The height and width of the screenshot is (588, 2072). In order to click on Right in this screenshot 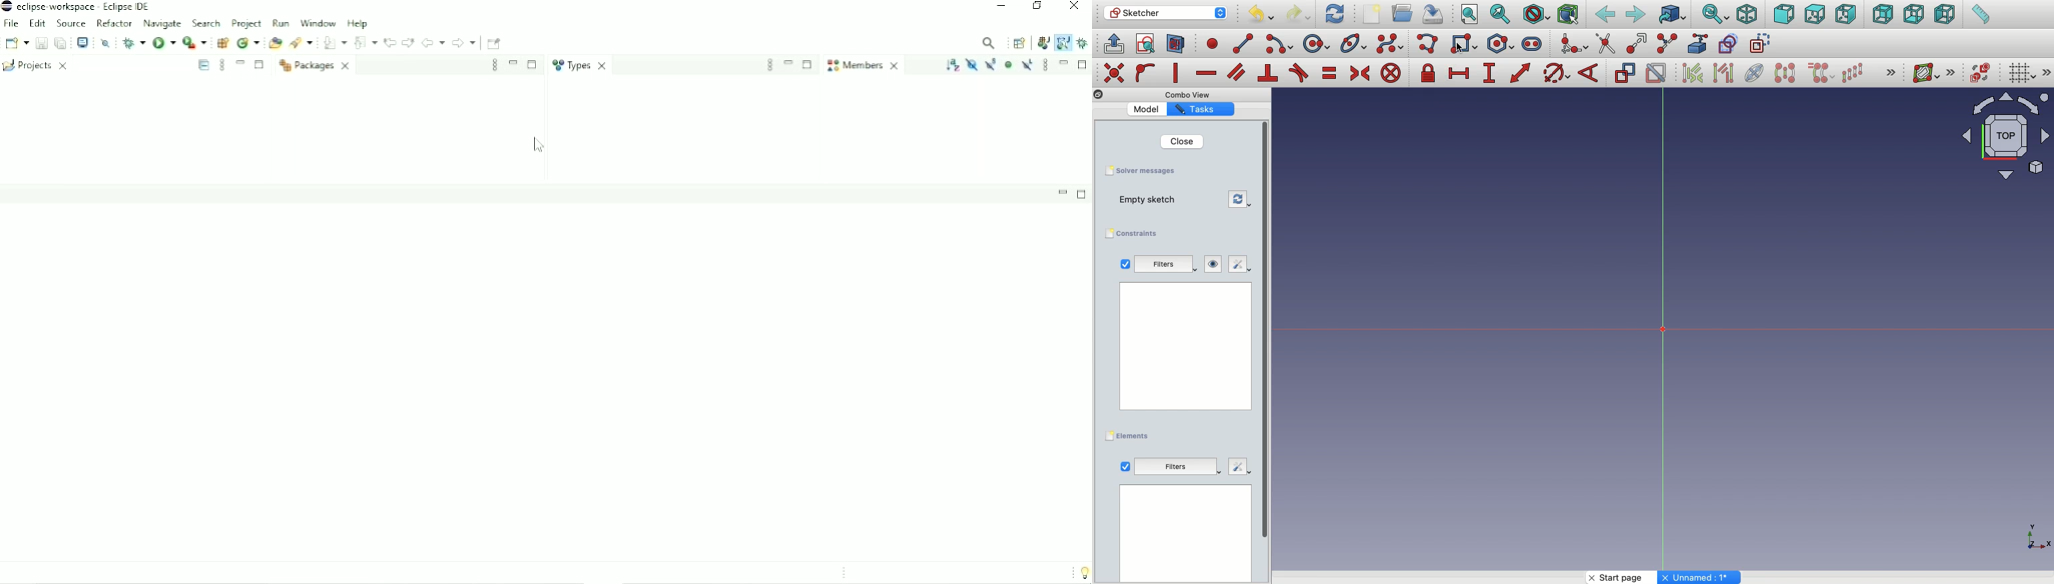, I will do `click(1848, 14)`.